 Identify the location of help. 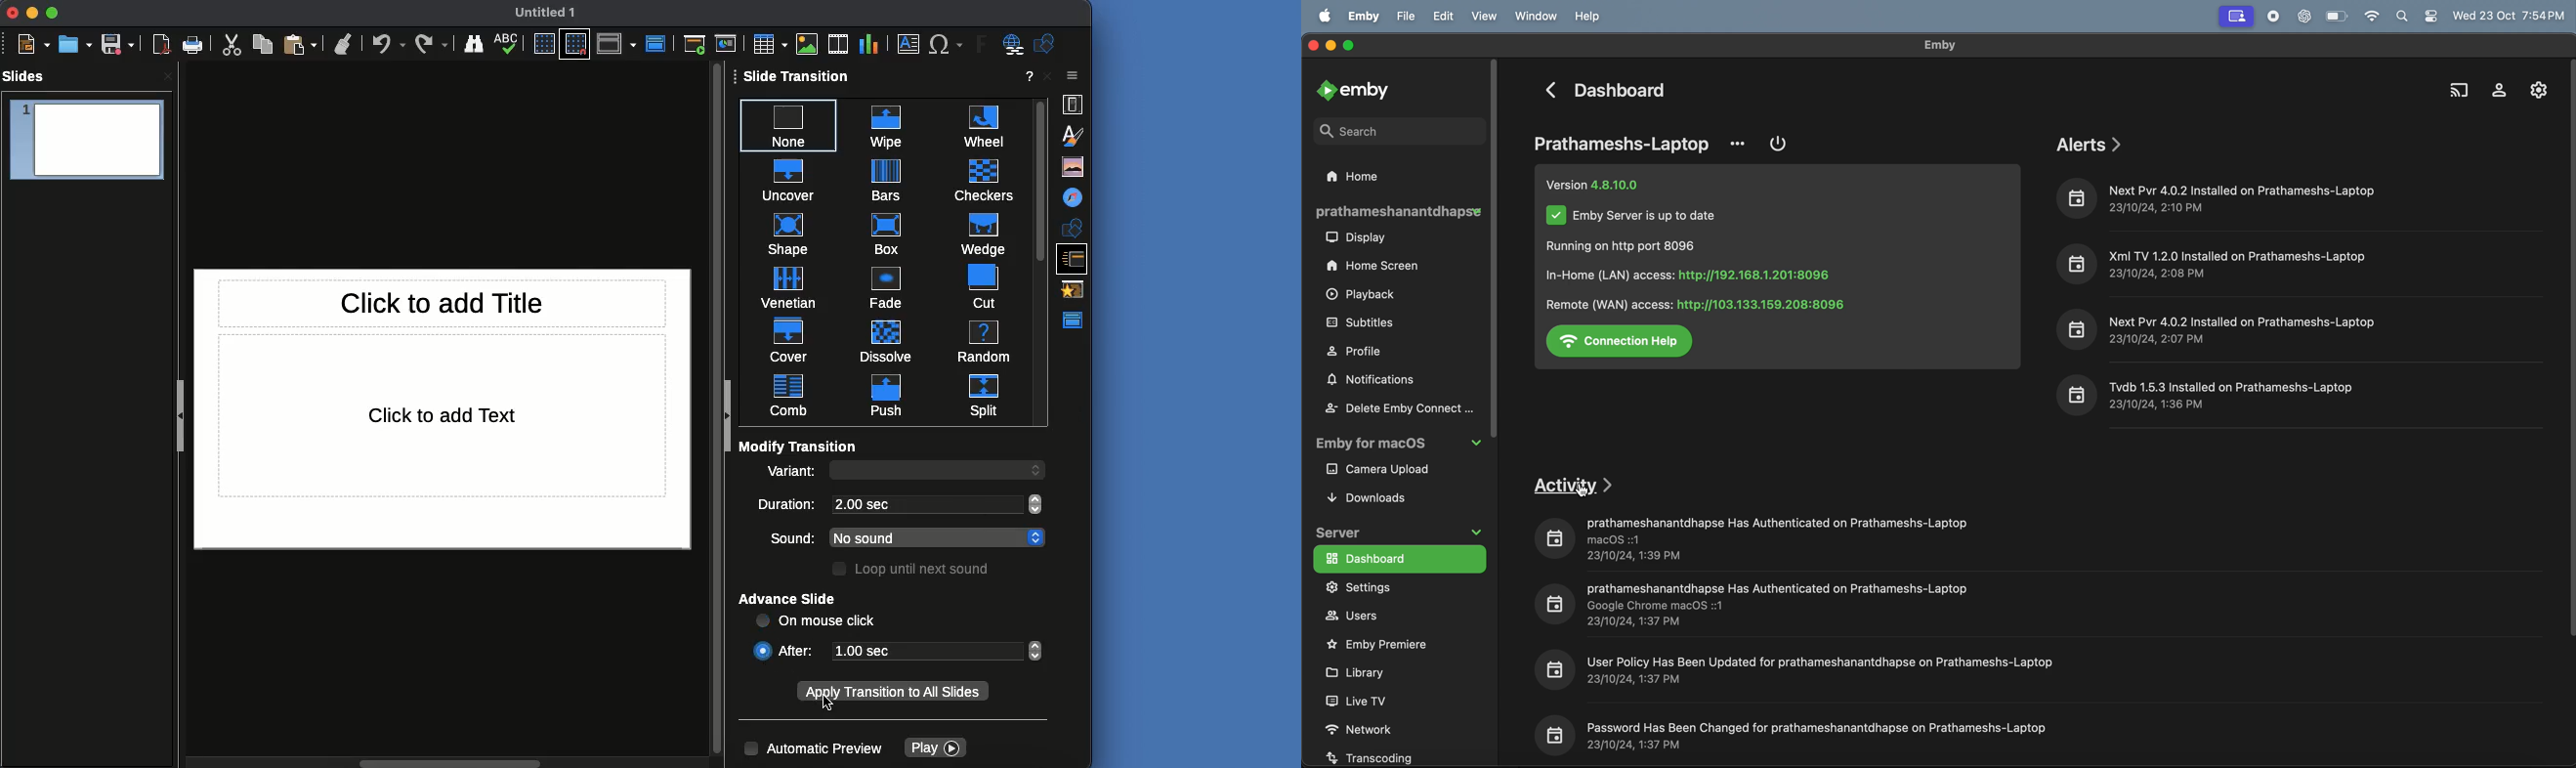
(1591, 16).